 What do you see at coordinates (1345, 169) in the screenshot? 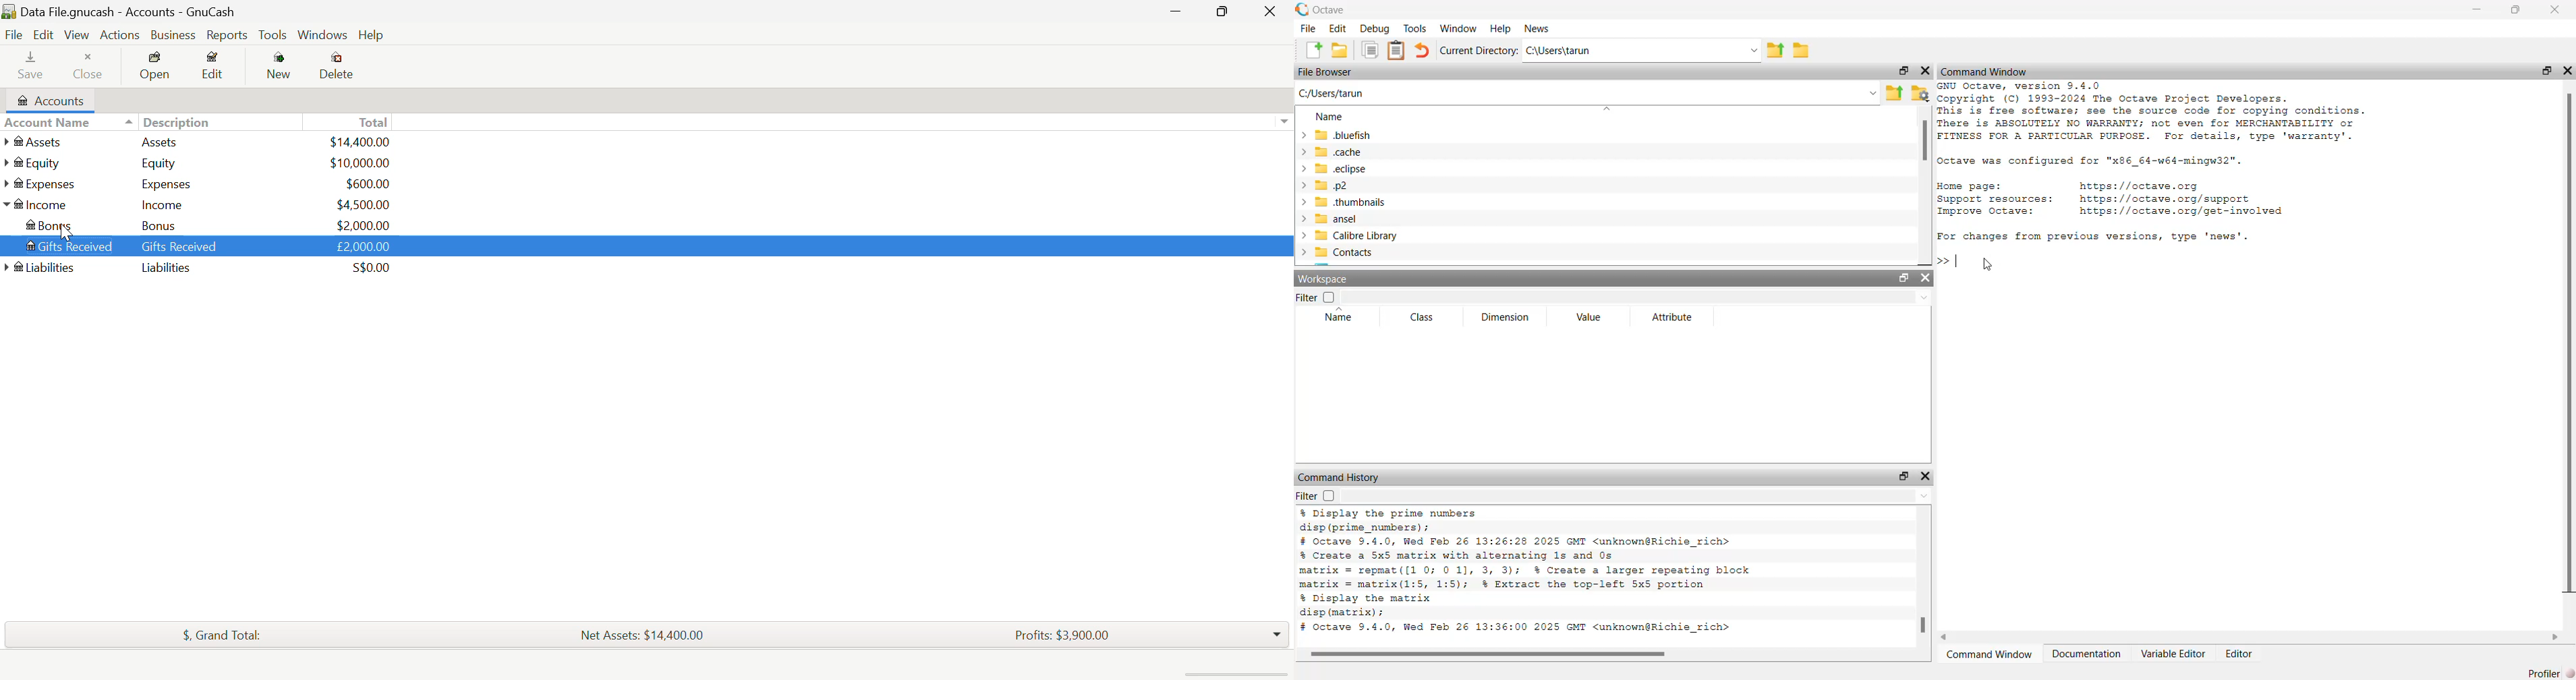
I see `.eclipse` at bounding box center [1345, 169].